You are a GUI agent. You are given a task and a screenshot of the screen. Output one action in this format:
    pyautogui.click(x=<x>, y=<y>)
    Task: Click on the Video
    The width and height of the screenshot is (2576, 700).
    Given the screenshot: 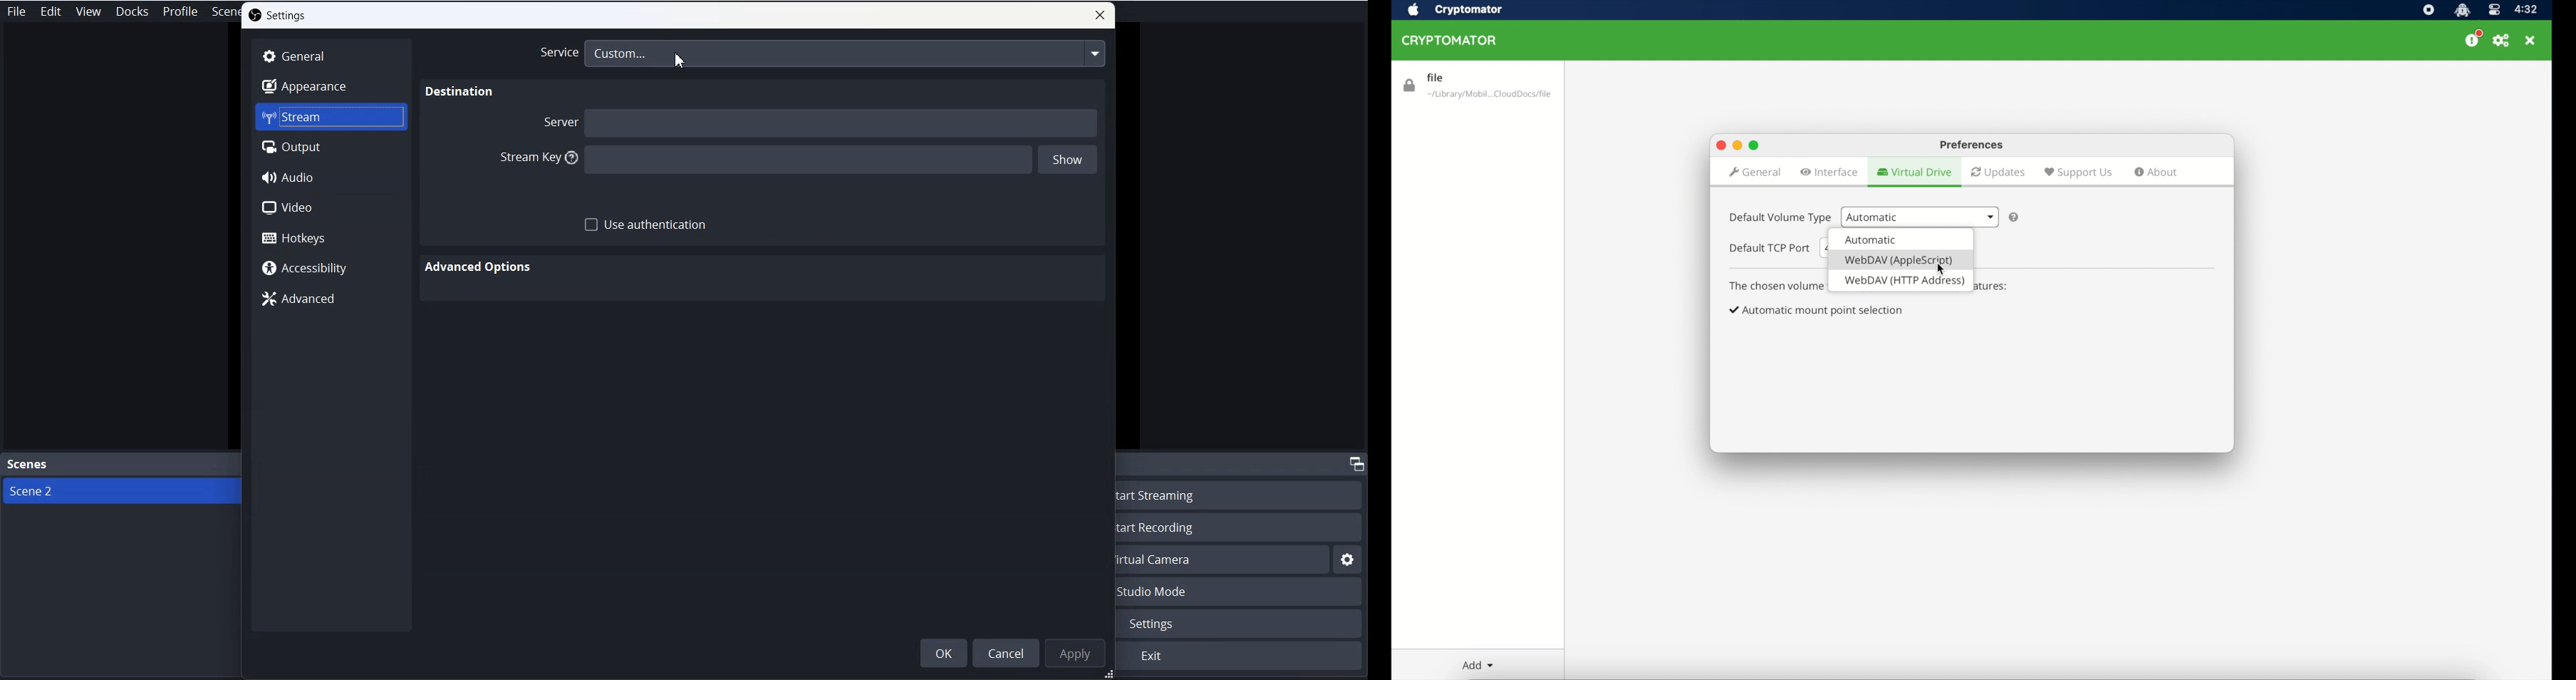 What is the action you would take?
    pyautogui.click(x=330, y=207)
    